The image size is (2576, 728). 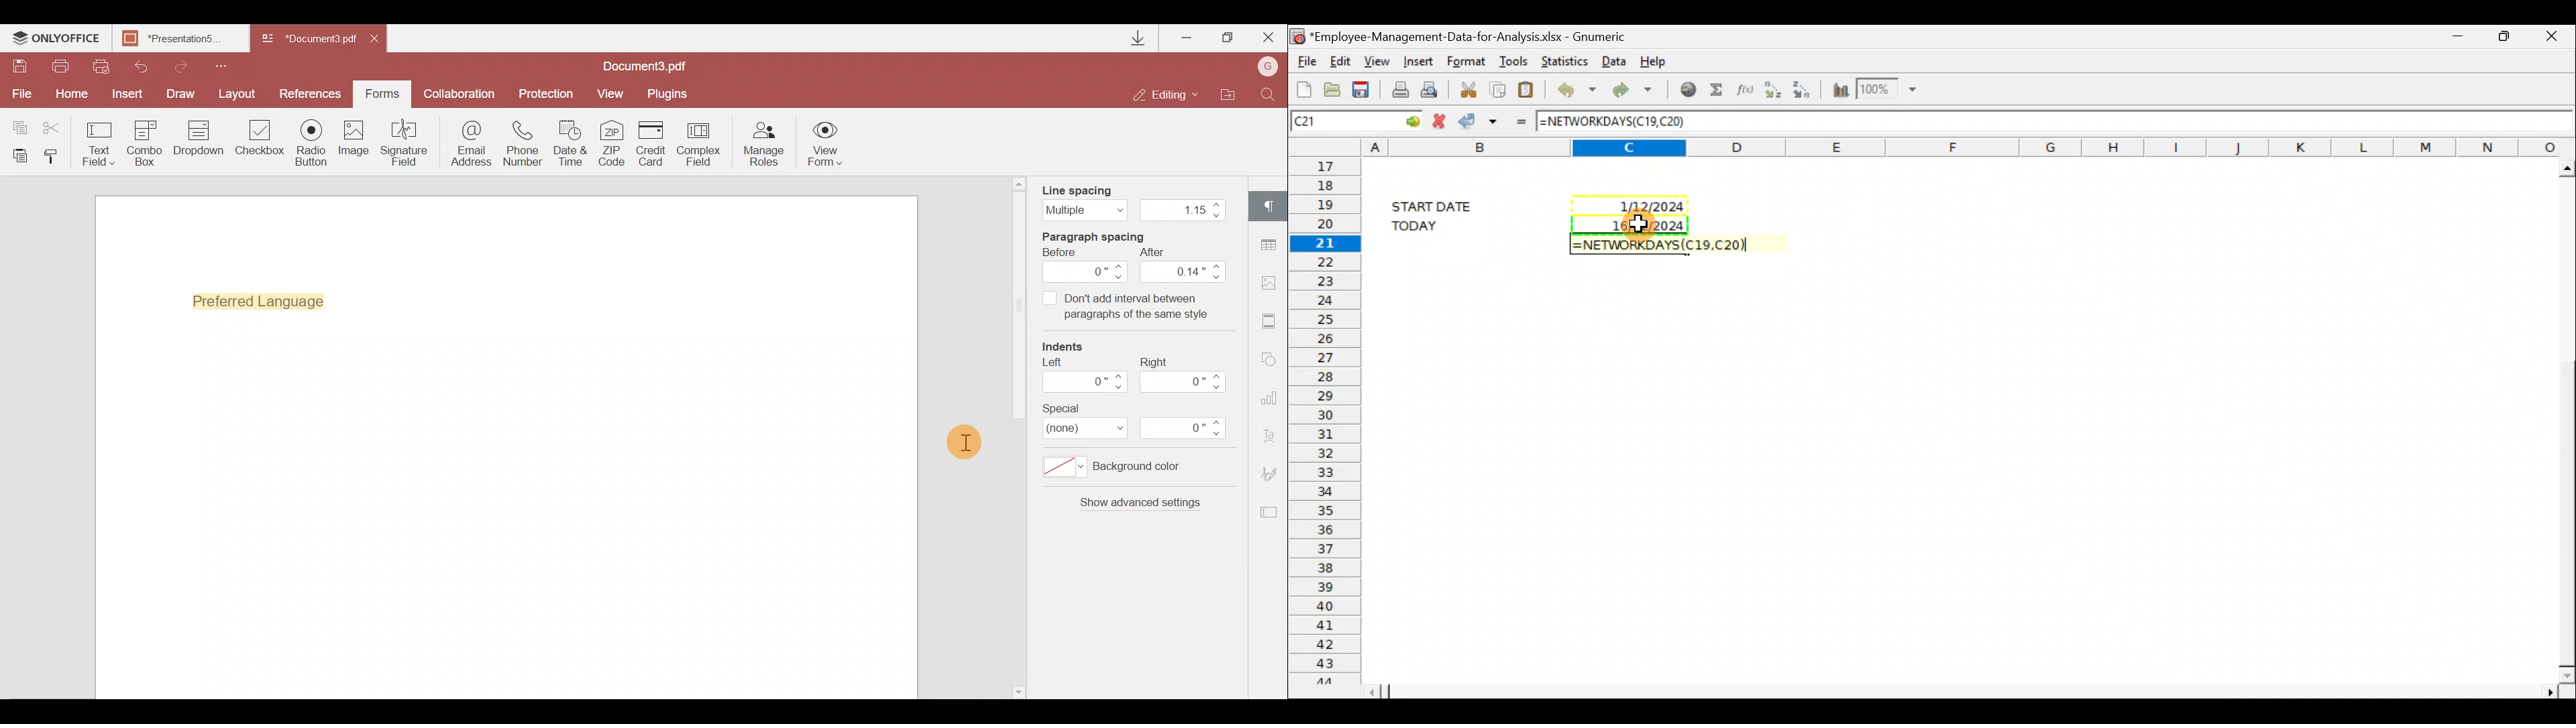 I want to click on Close, so click(x=379, y=36).